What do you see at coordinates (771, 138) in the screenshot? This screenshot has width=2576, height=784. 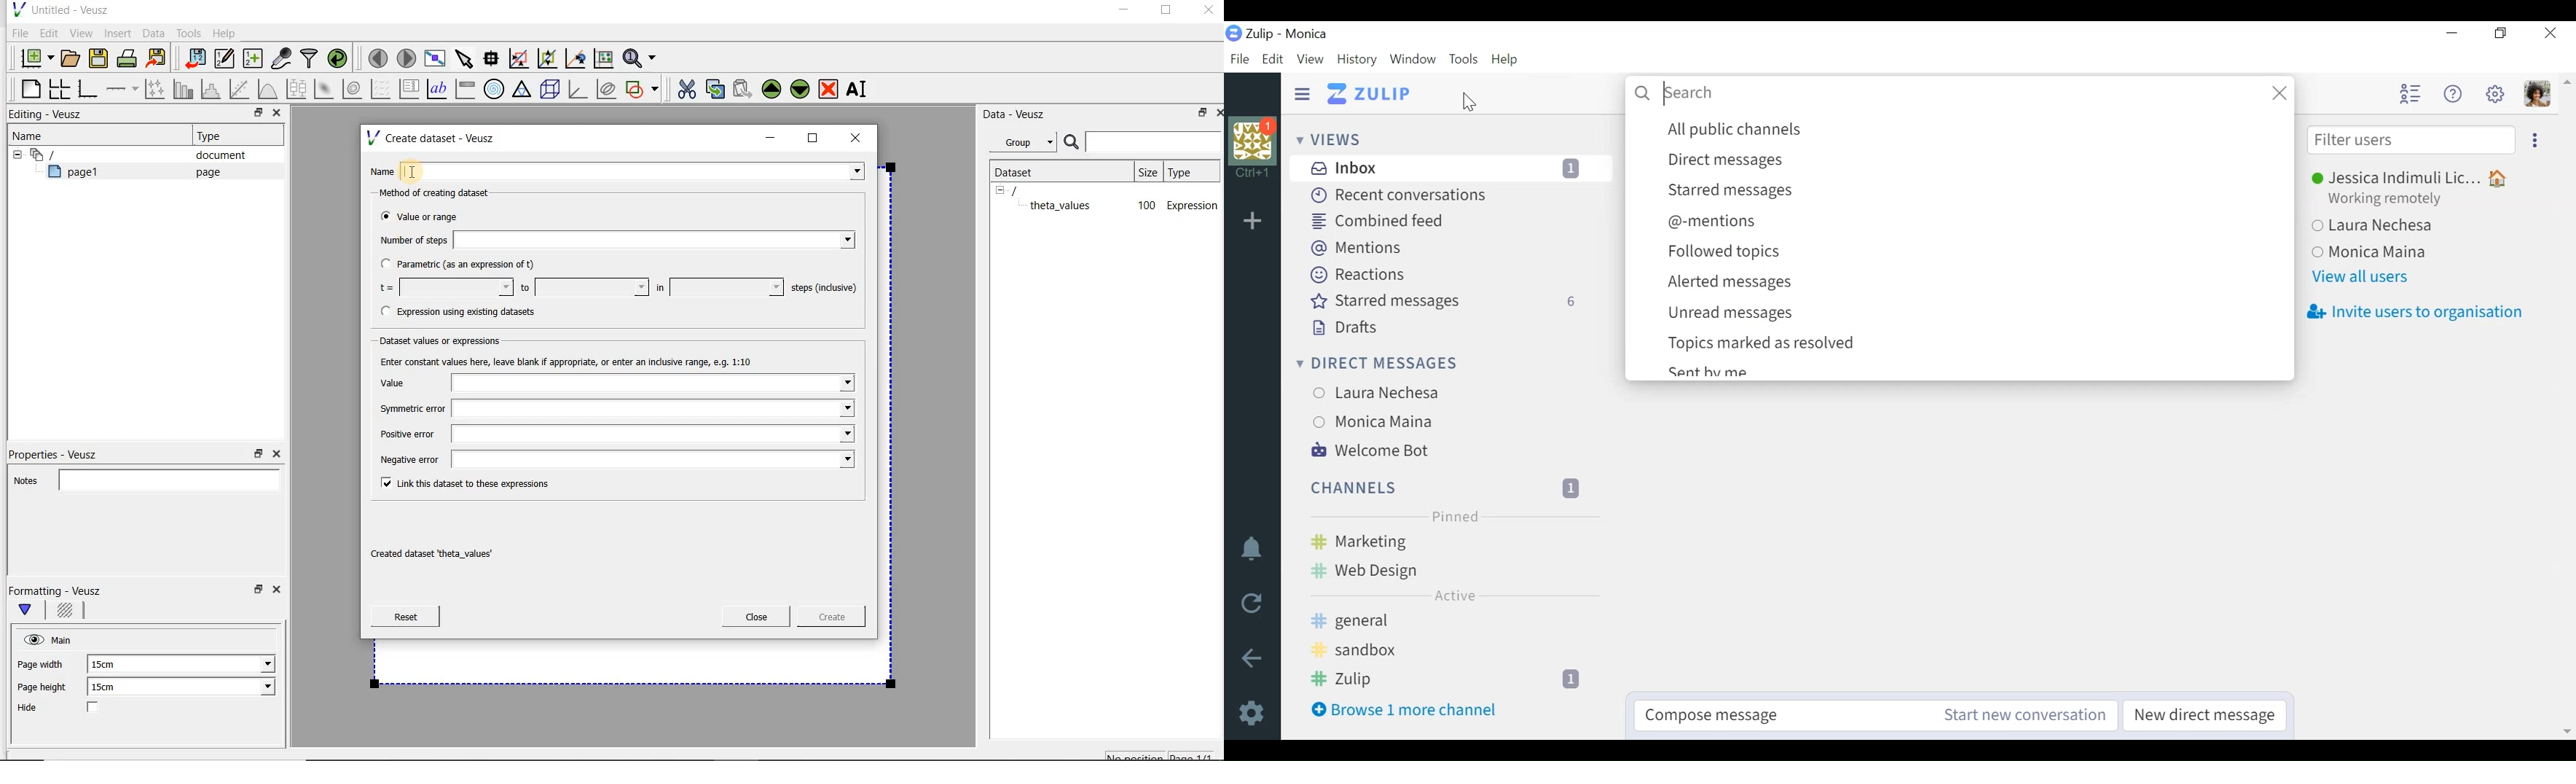 I see `minimize` at bounding box center [771, 138].